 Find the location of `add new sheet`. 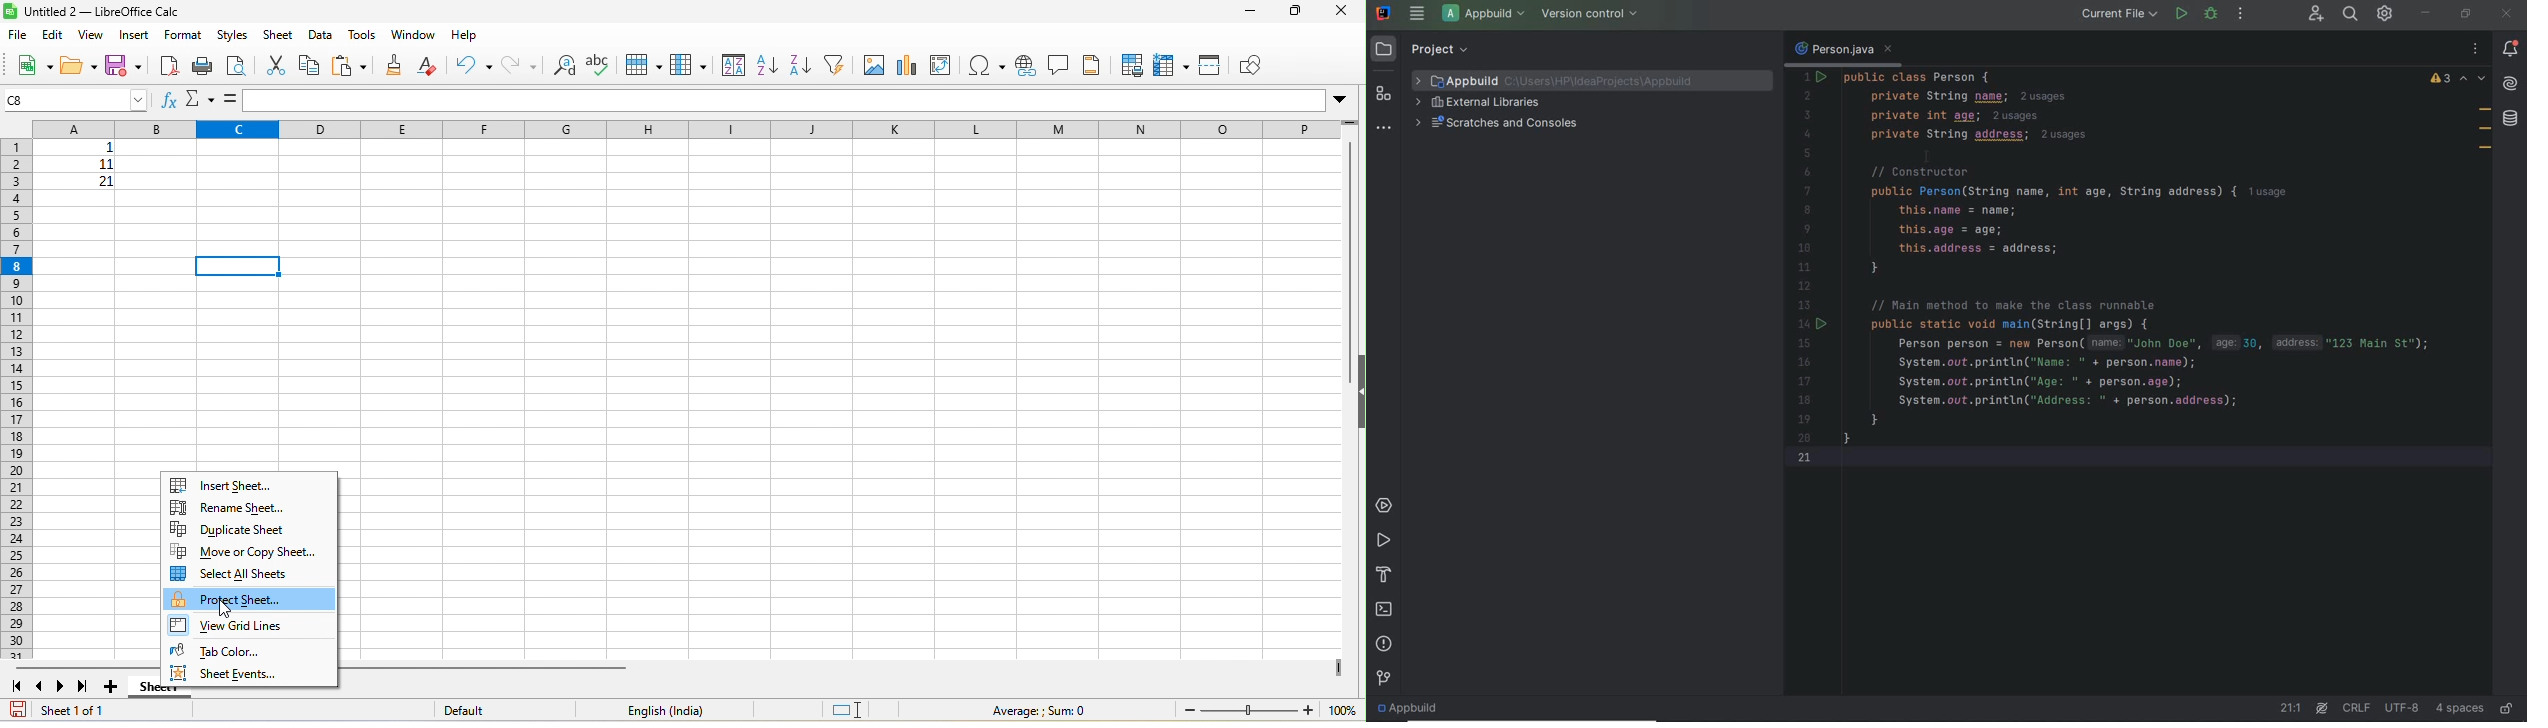

add new sheet is located at coordinates (112, 687).